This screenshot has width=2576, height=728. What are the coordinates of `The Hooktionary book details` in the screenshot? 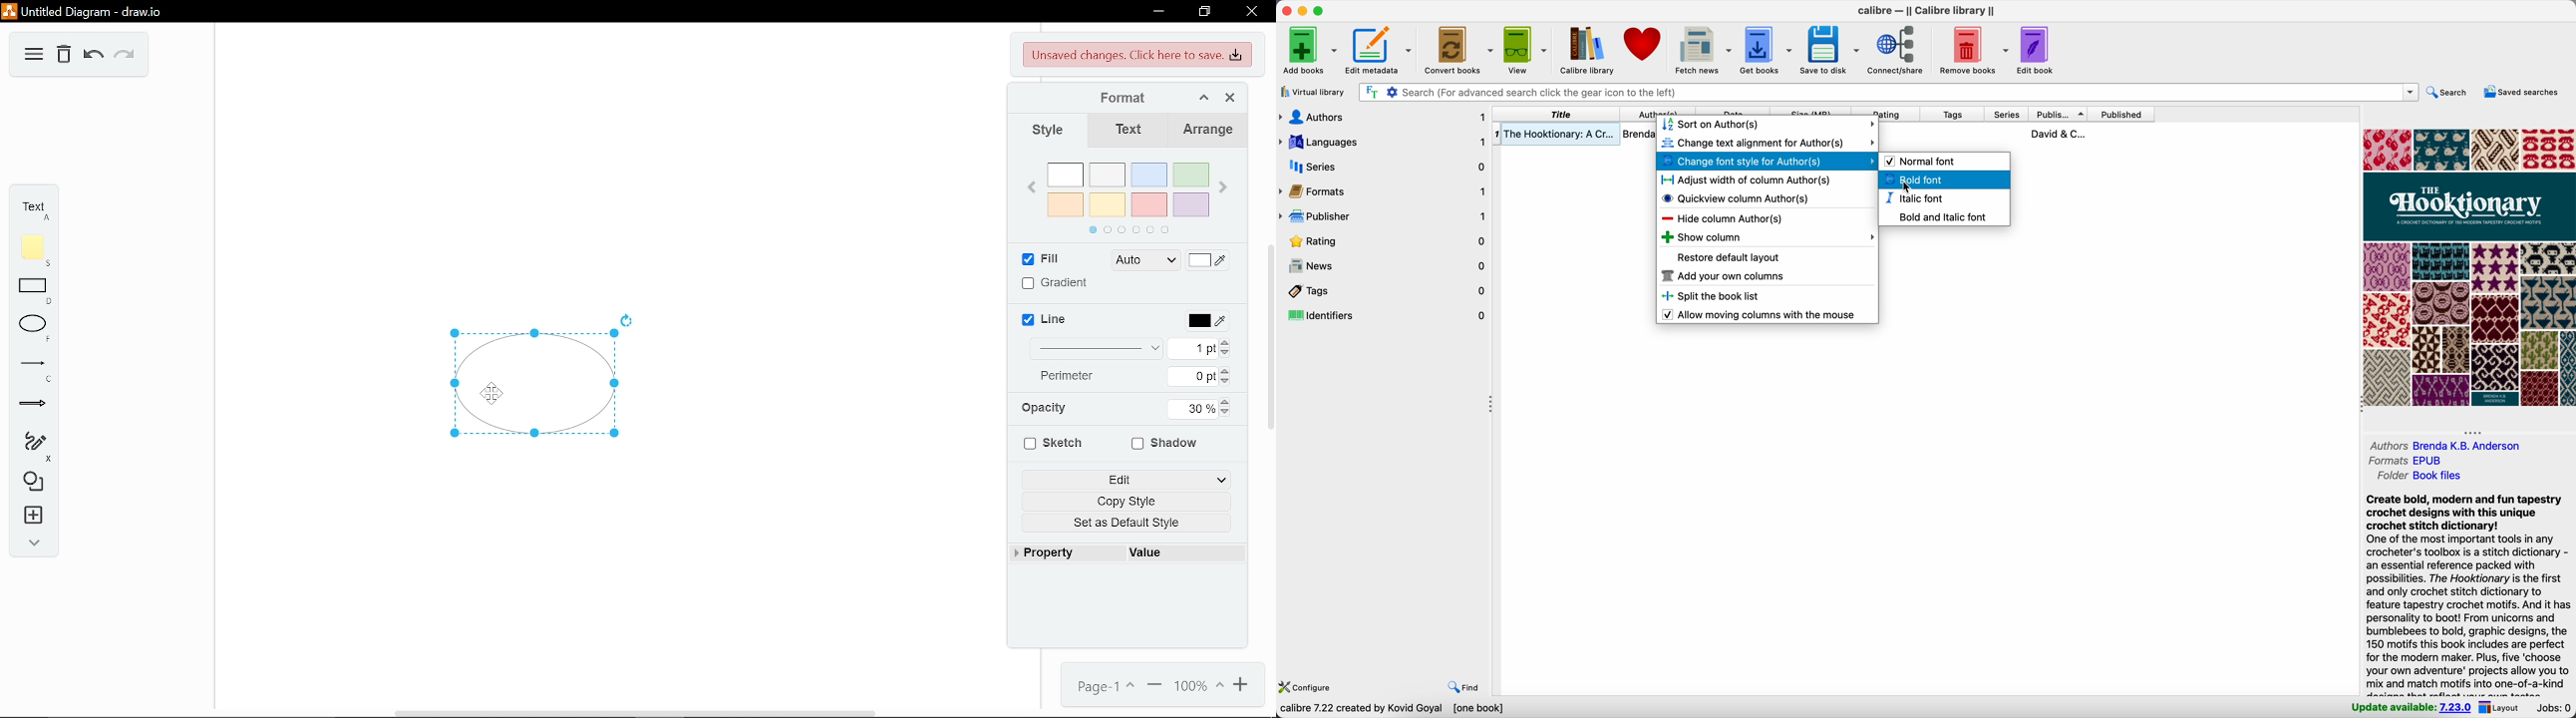 It's located at (1575, 136).